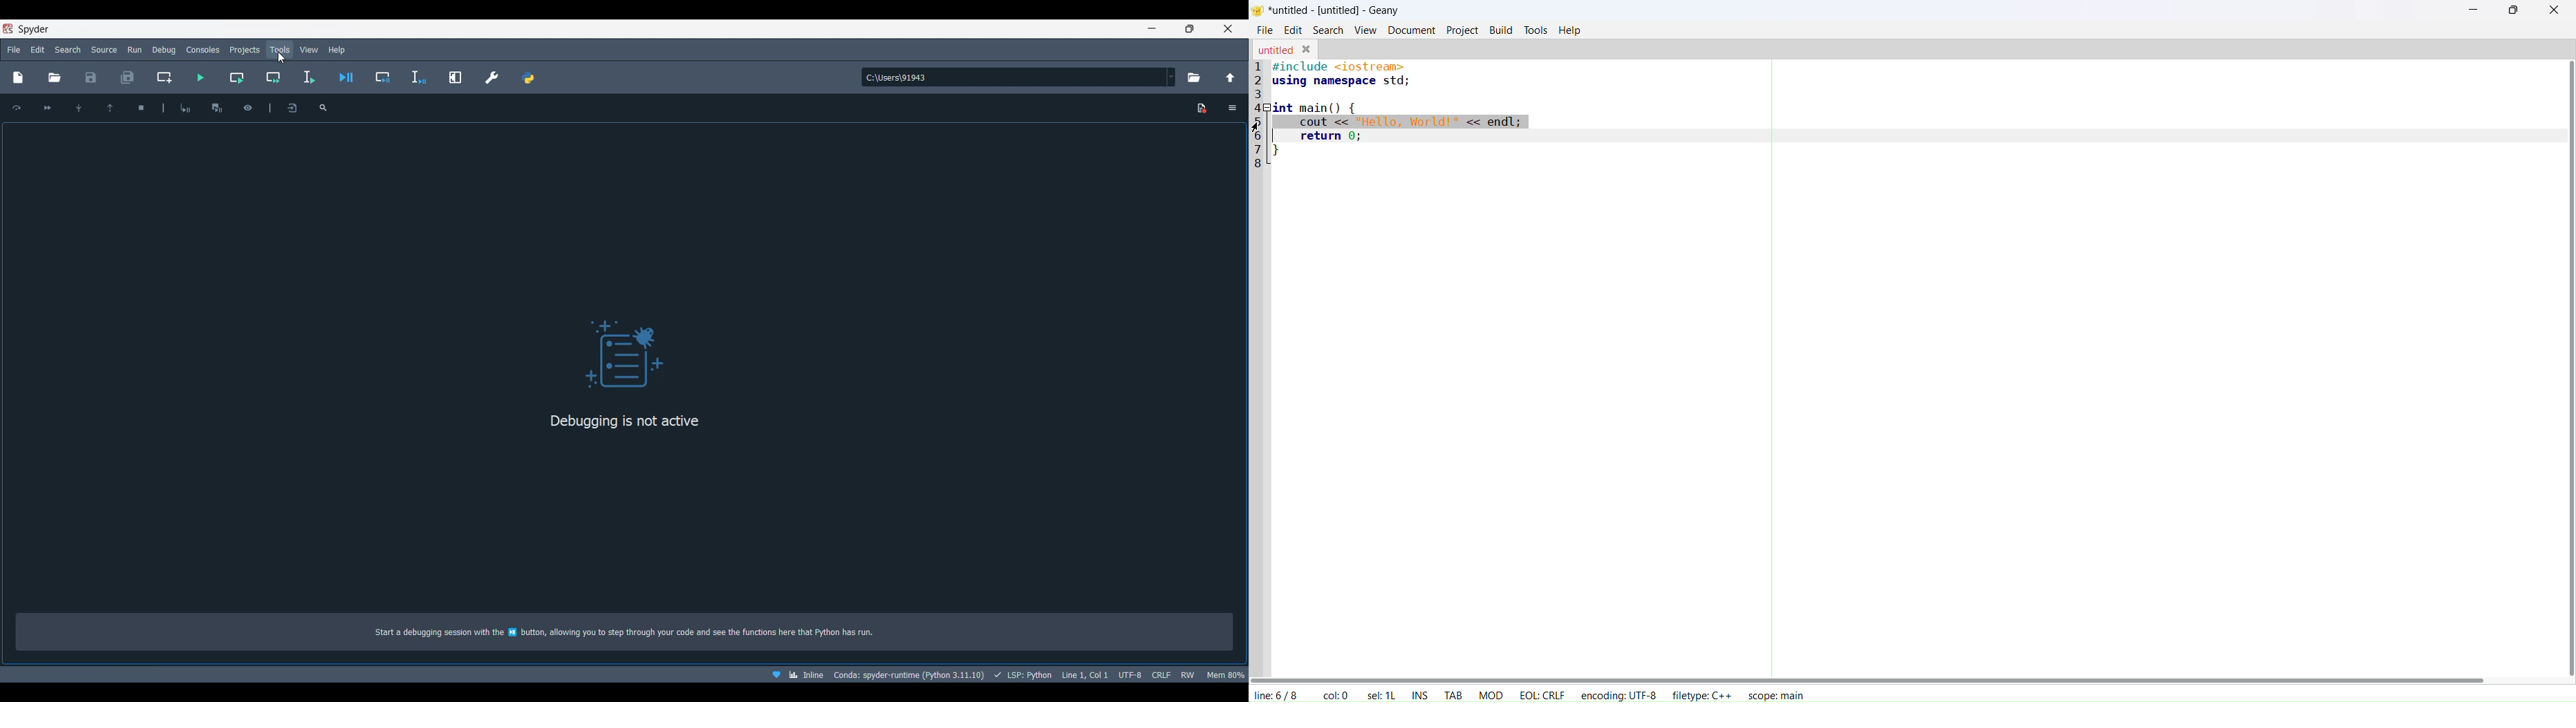 Image resolution: width=2576 pixels, height=728 pixels. Describe the element at coordinates (236, 78) in the screenshot. I see `Run current cell` at that location.